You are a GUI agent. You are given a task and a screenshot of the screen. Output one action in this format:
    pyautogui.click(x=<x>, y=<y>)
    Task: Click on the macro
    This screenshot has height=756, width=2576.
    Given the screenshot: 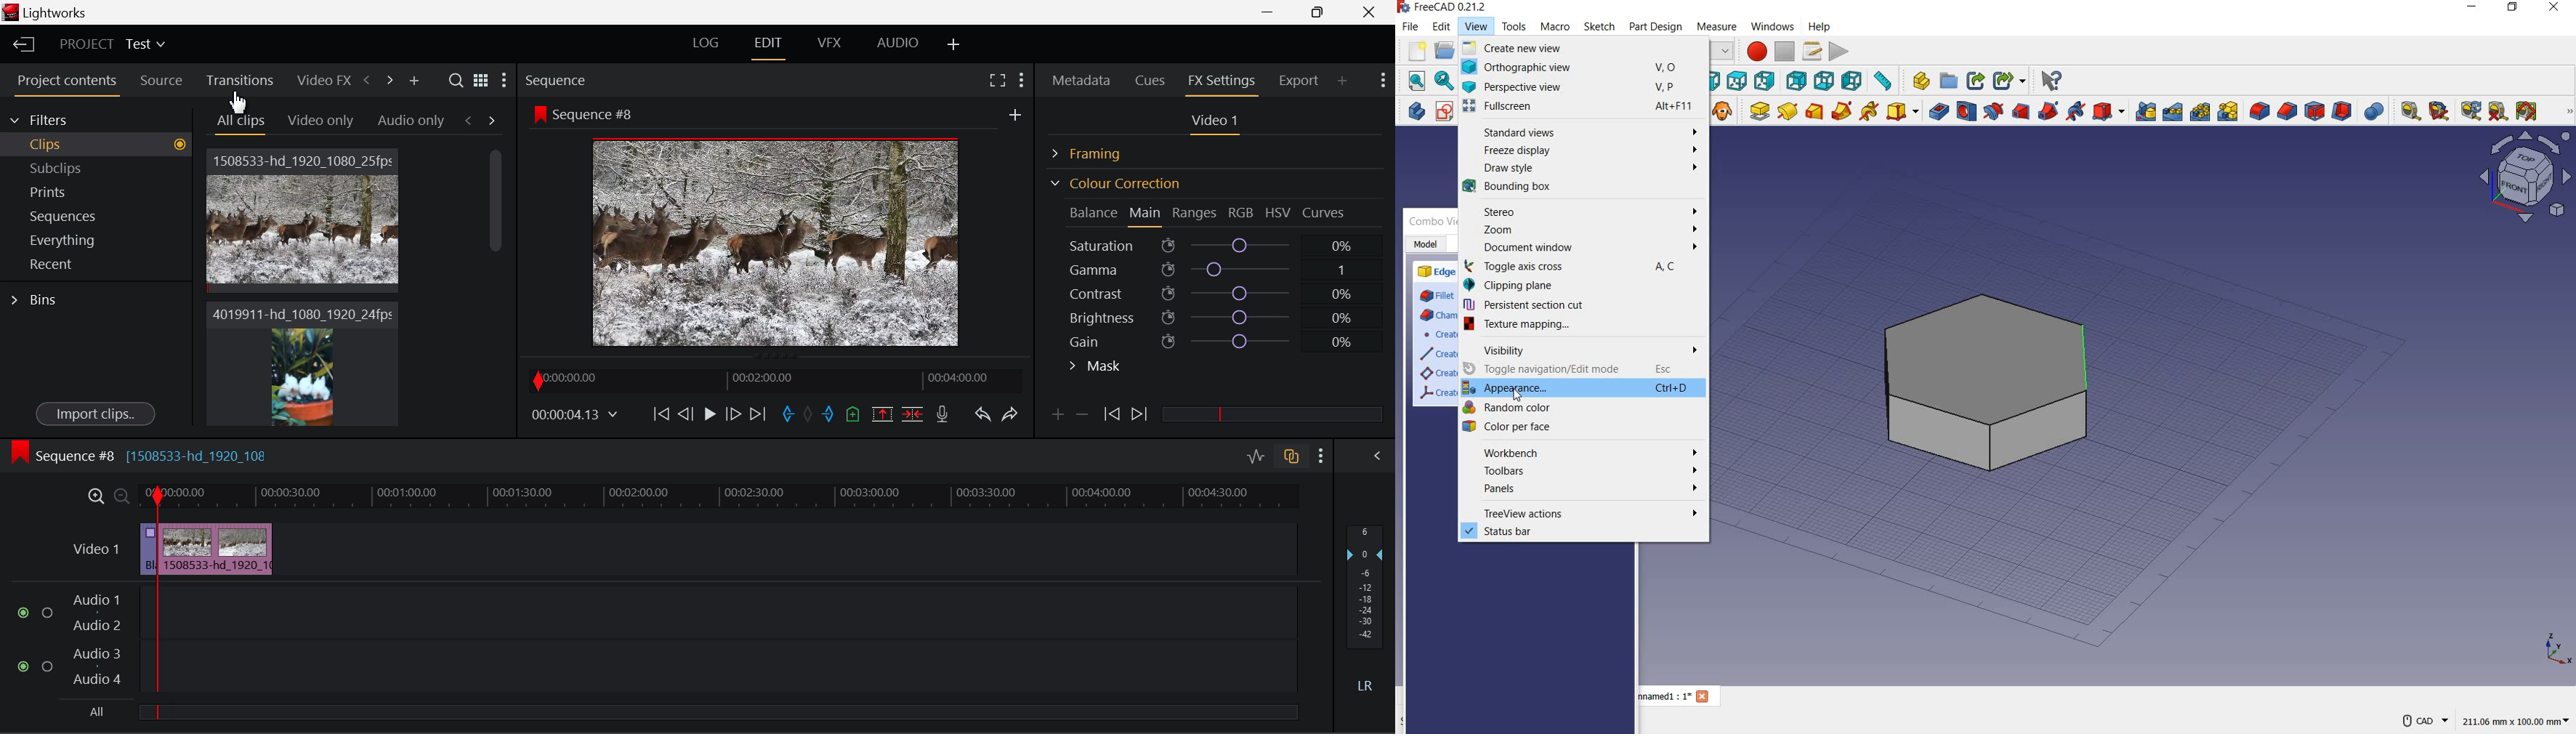 What is the action you would take?
    pyautogui.click(x=1555, y=27)
    